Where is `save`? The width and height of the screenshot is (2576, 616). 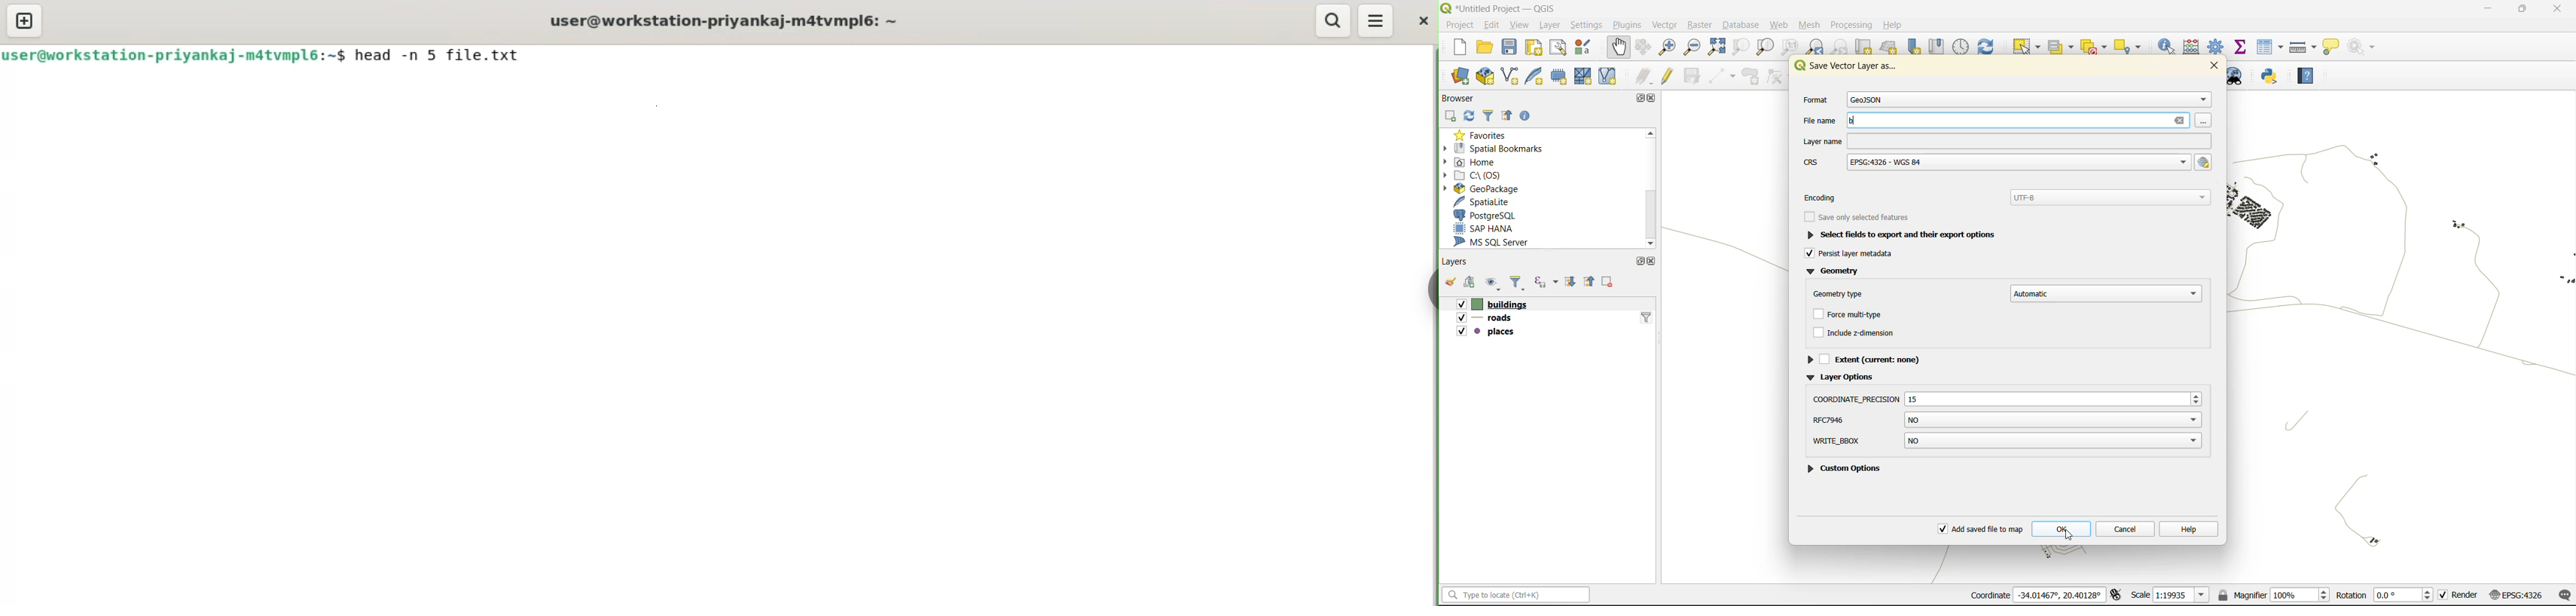
save is located at coordinates (1510, 49).